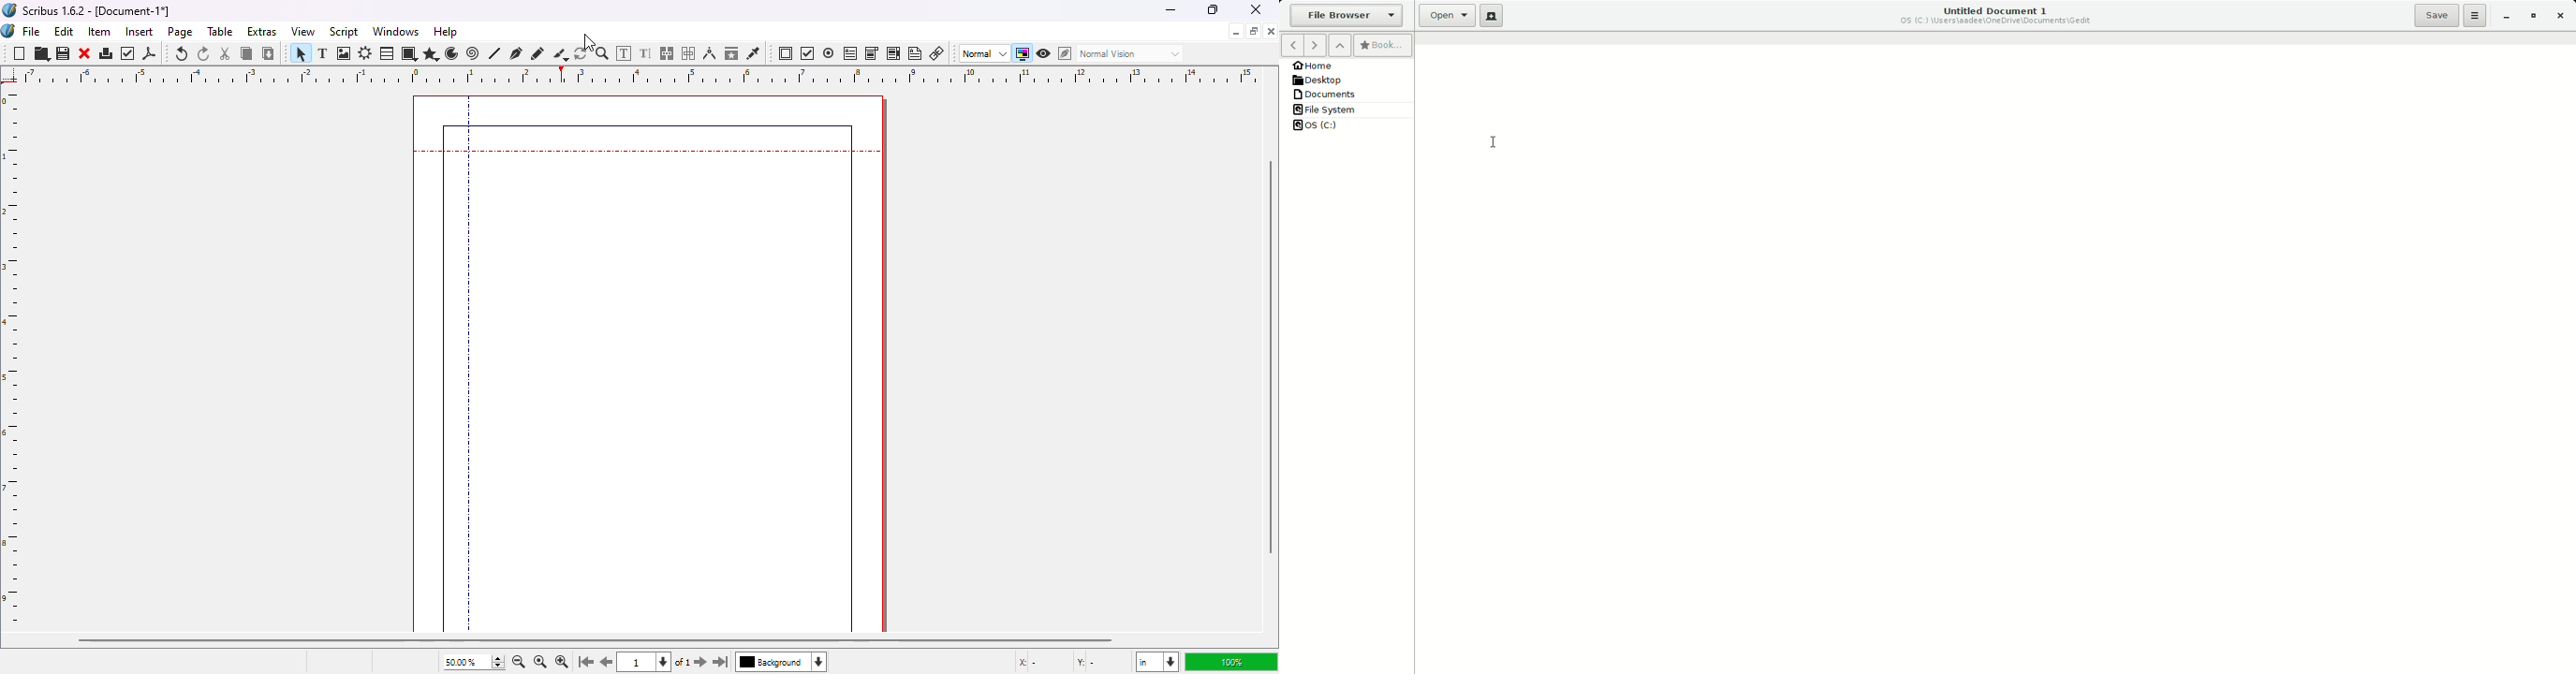 This screenshot has height=700, width=2576. What do you see at coordinates (518, 662) in the screenshot?
I see `zoom out ` at bounding box center [518, 662].